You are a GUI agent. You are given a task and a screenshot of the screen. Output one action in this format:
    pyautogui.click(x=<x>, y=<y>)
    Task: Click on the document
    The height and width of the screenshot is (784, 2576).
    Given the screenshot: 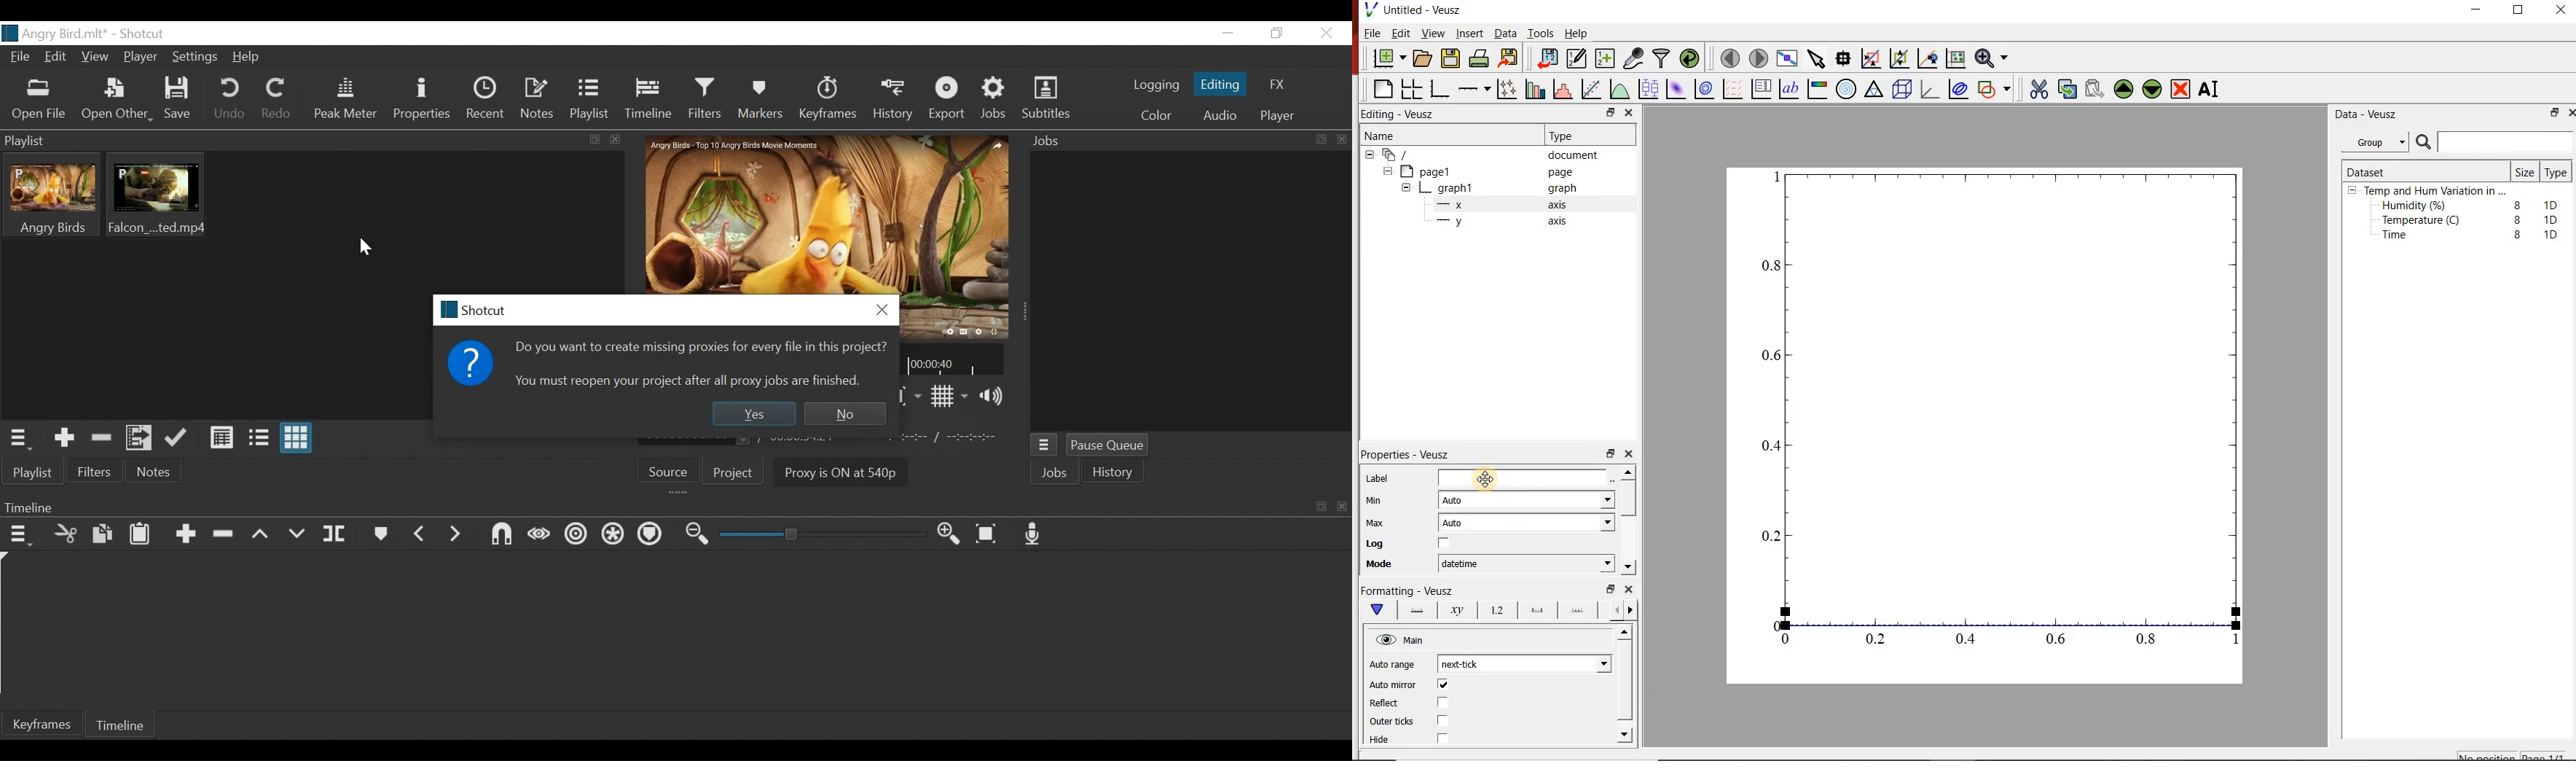 What is the action you would take?
    pyautogui.click(x=1578, y=155)
    